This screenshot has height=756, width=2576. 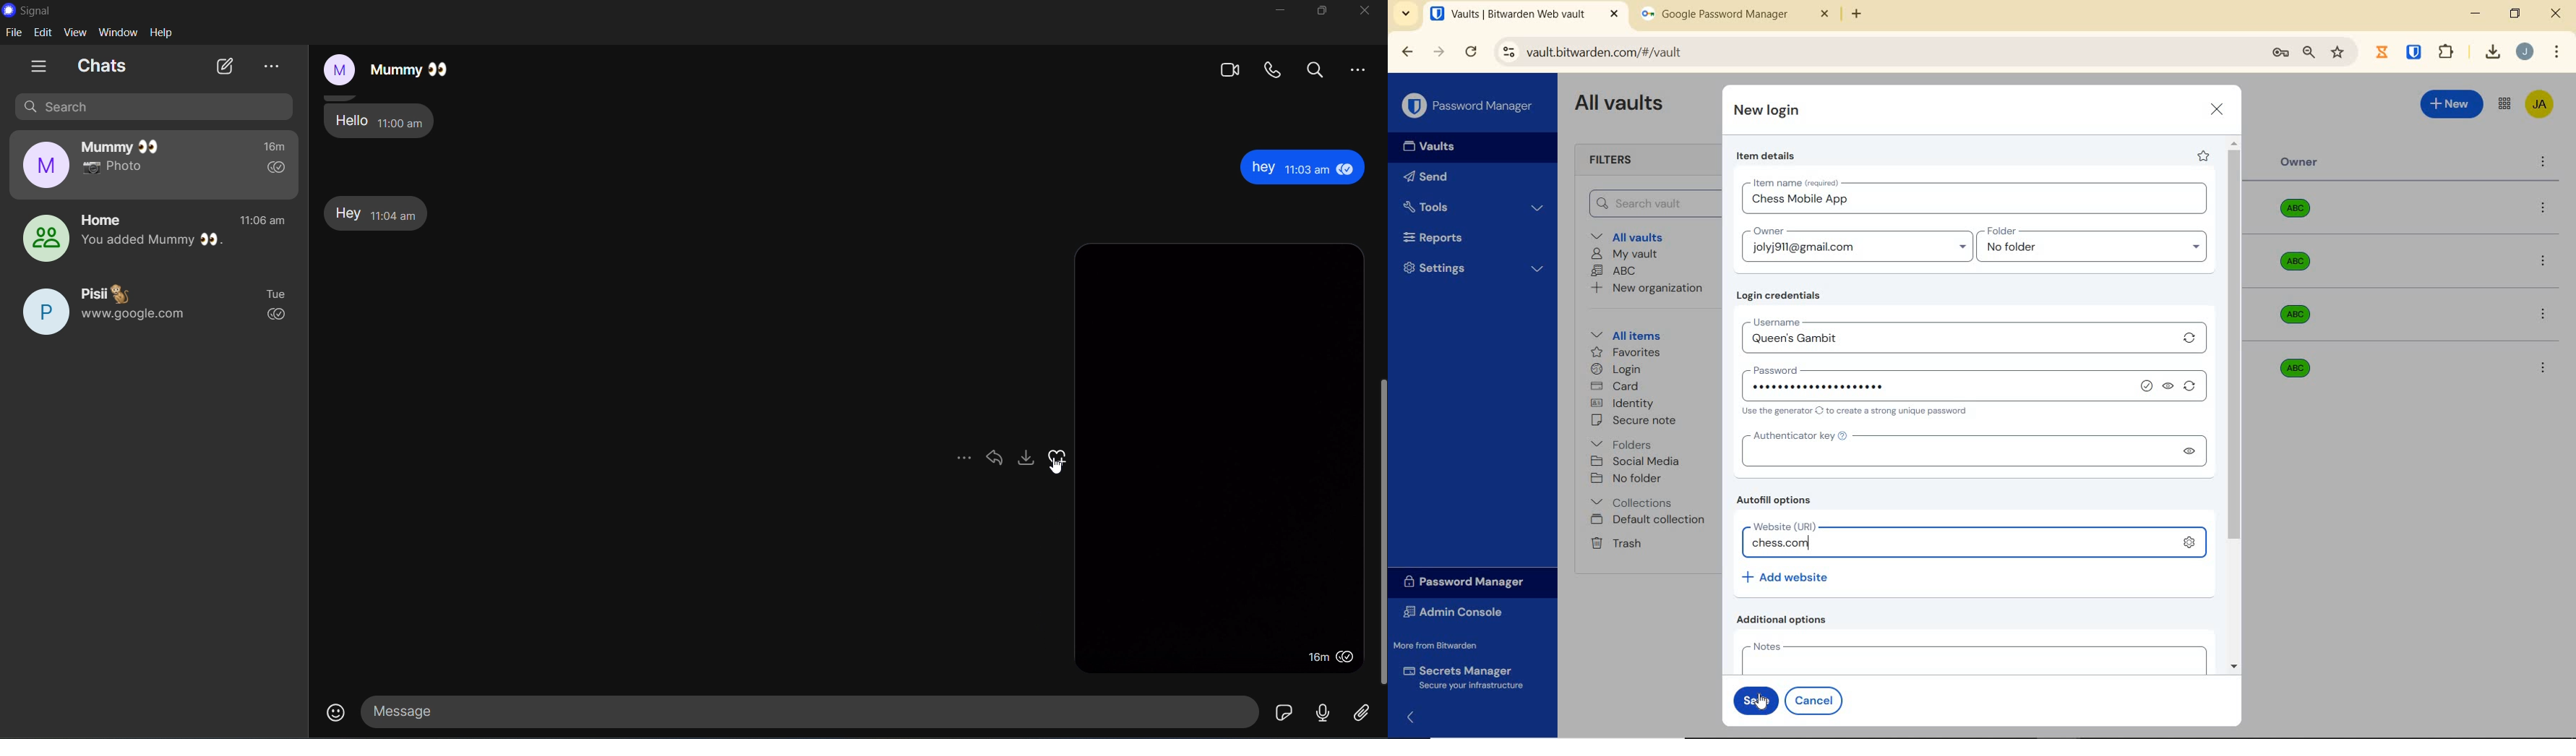 What do you see at coordinates (1029, 457) in the screenshot?
I see `download` at bounding box center [1029, 457].